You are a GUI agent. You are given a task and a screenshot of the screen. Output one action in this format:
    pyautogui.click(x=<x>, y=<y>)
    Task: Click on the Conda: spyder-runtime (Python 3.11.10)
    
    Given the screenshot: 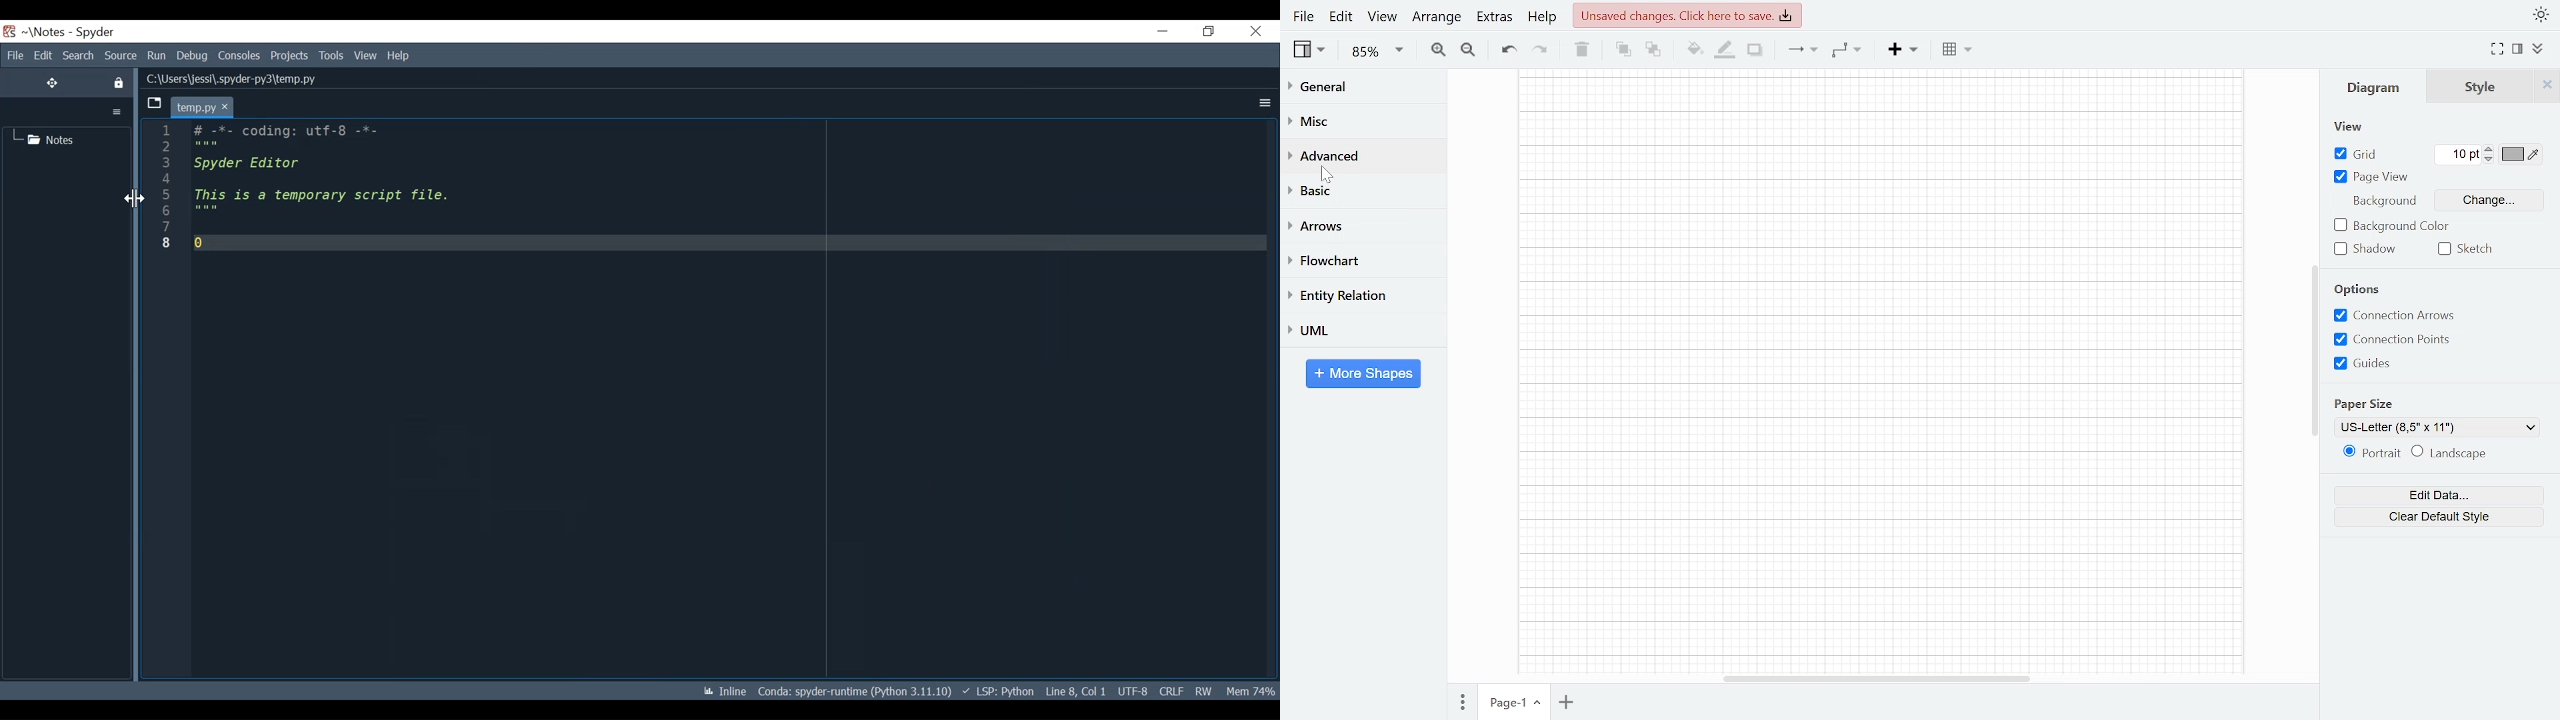 What is the action you would take?
    pyautogui.click(x=855, y=691)
    